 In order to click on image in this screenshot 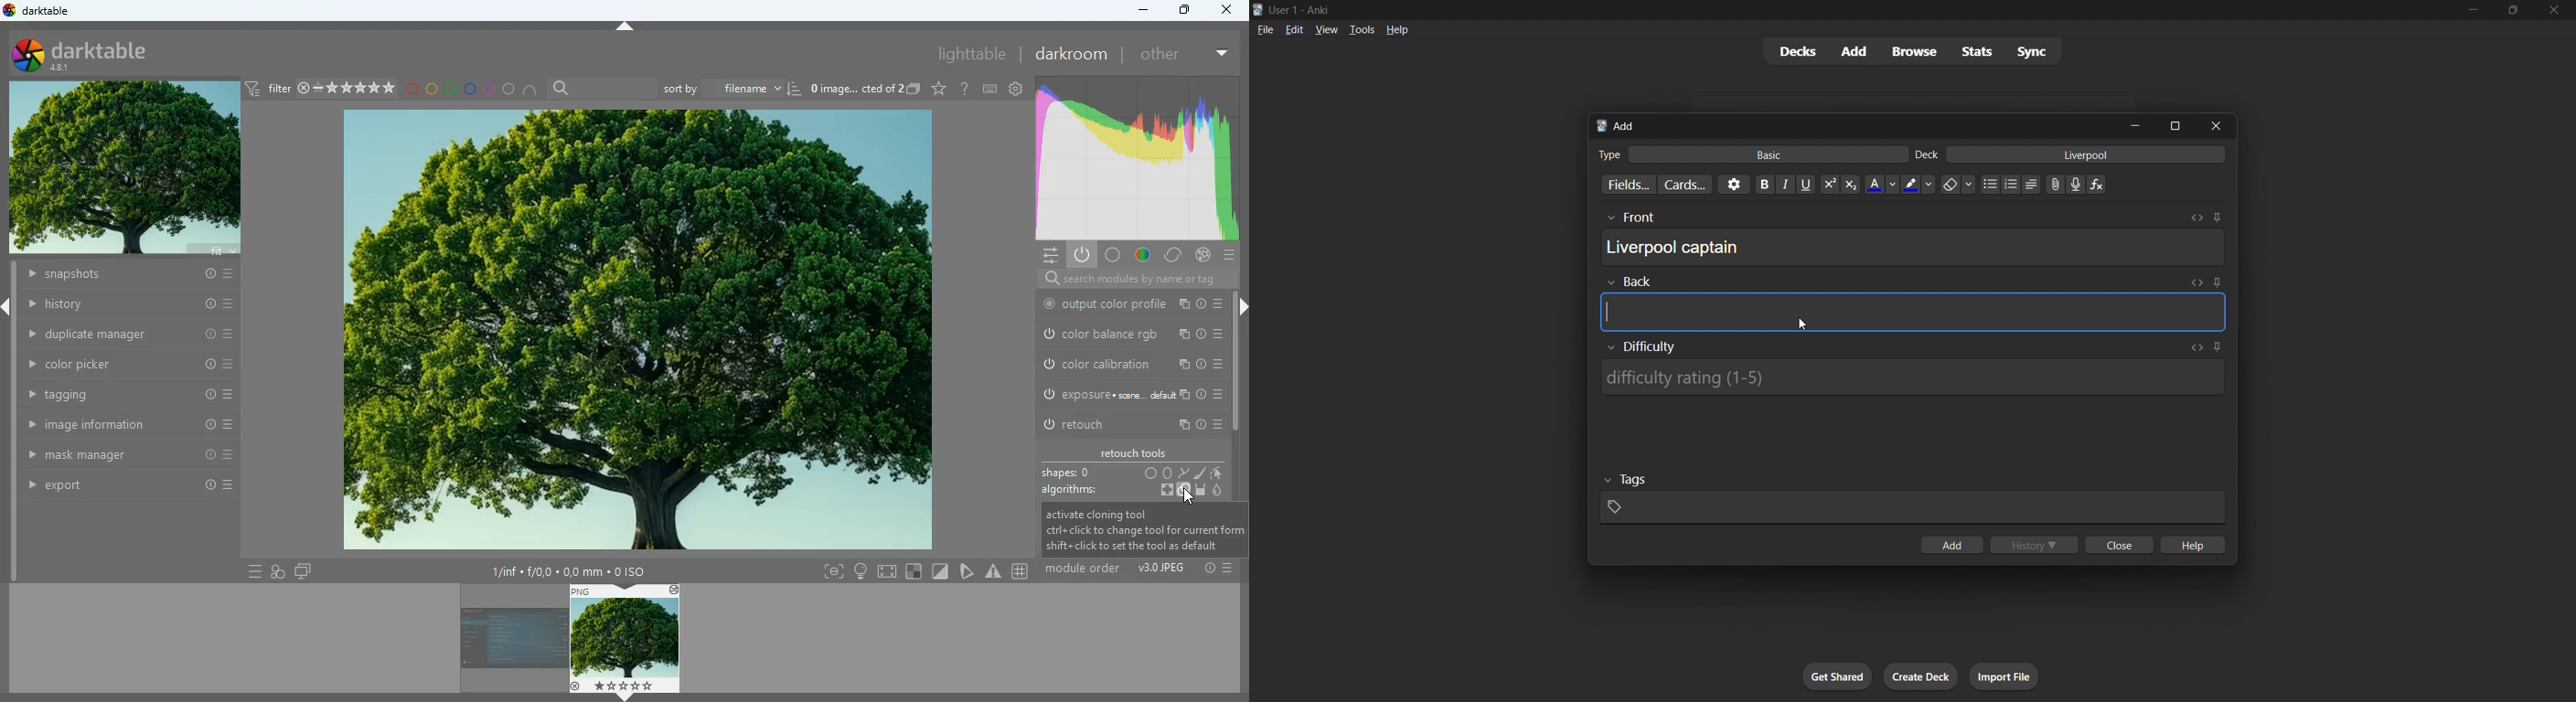, I will do `click(625, 639)`.